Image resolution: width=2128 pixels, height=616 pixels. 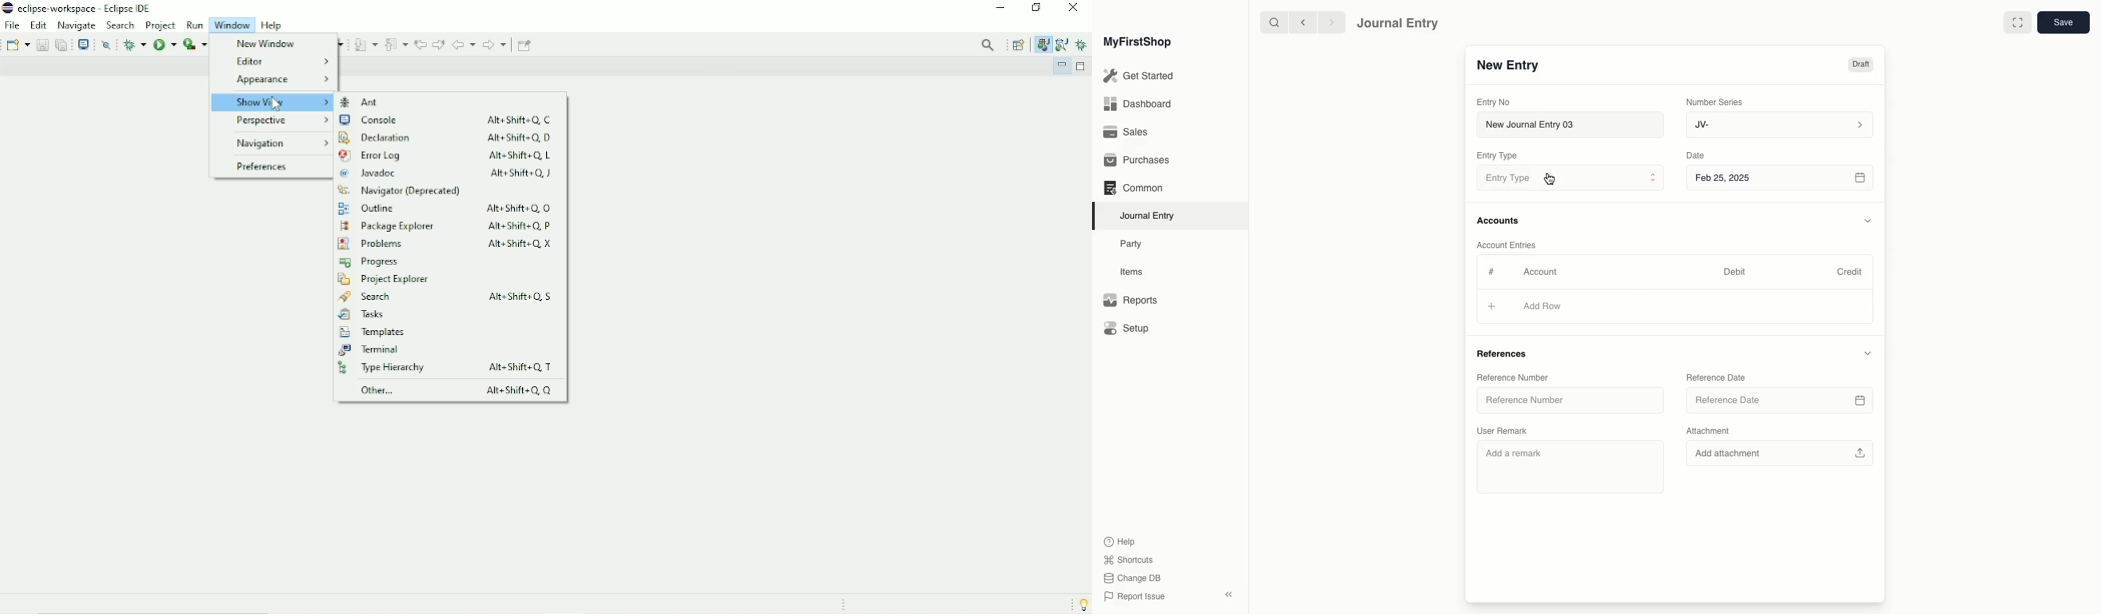 I want to click on Hashtag, so click(x=1494, y=273).